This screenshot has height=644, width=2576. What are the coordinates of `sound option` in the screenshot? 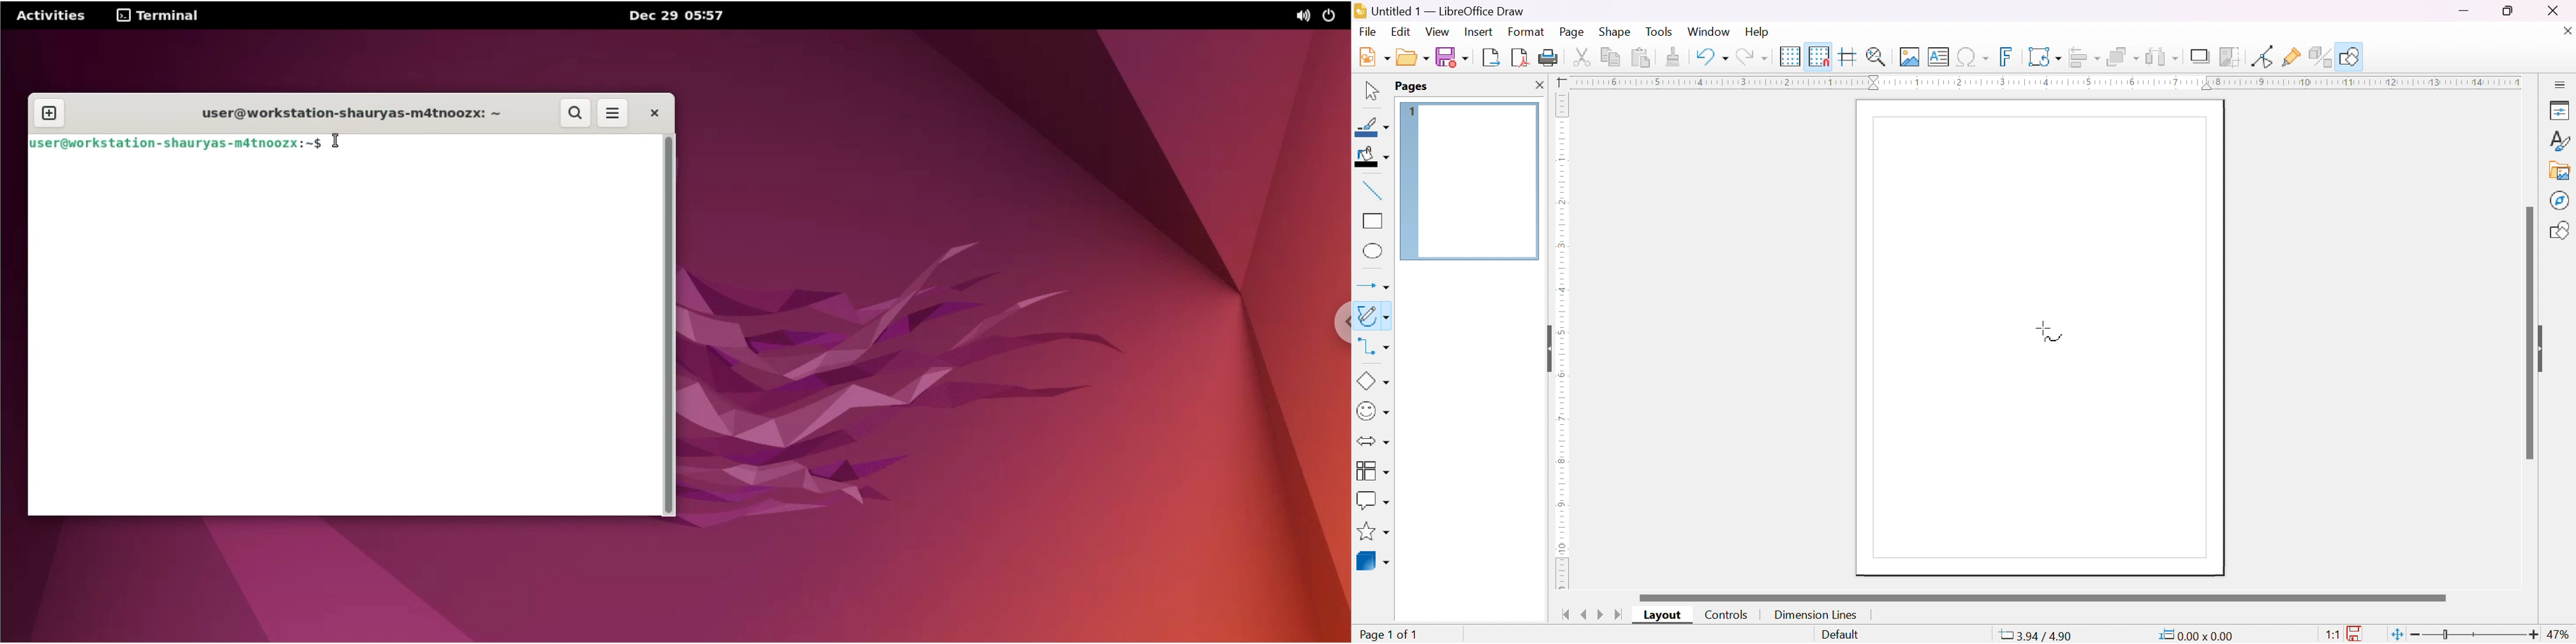 It's located at (1301, 17).